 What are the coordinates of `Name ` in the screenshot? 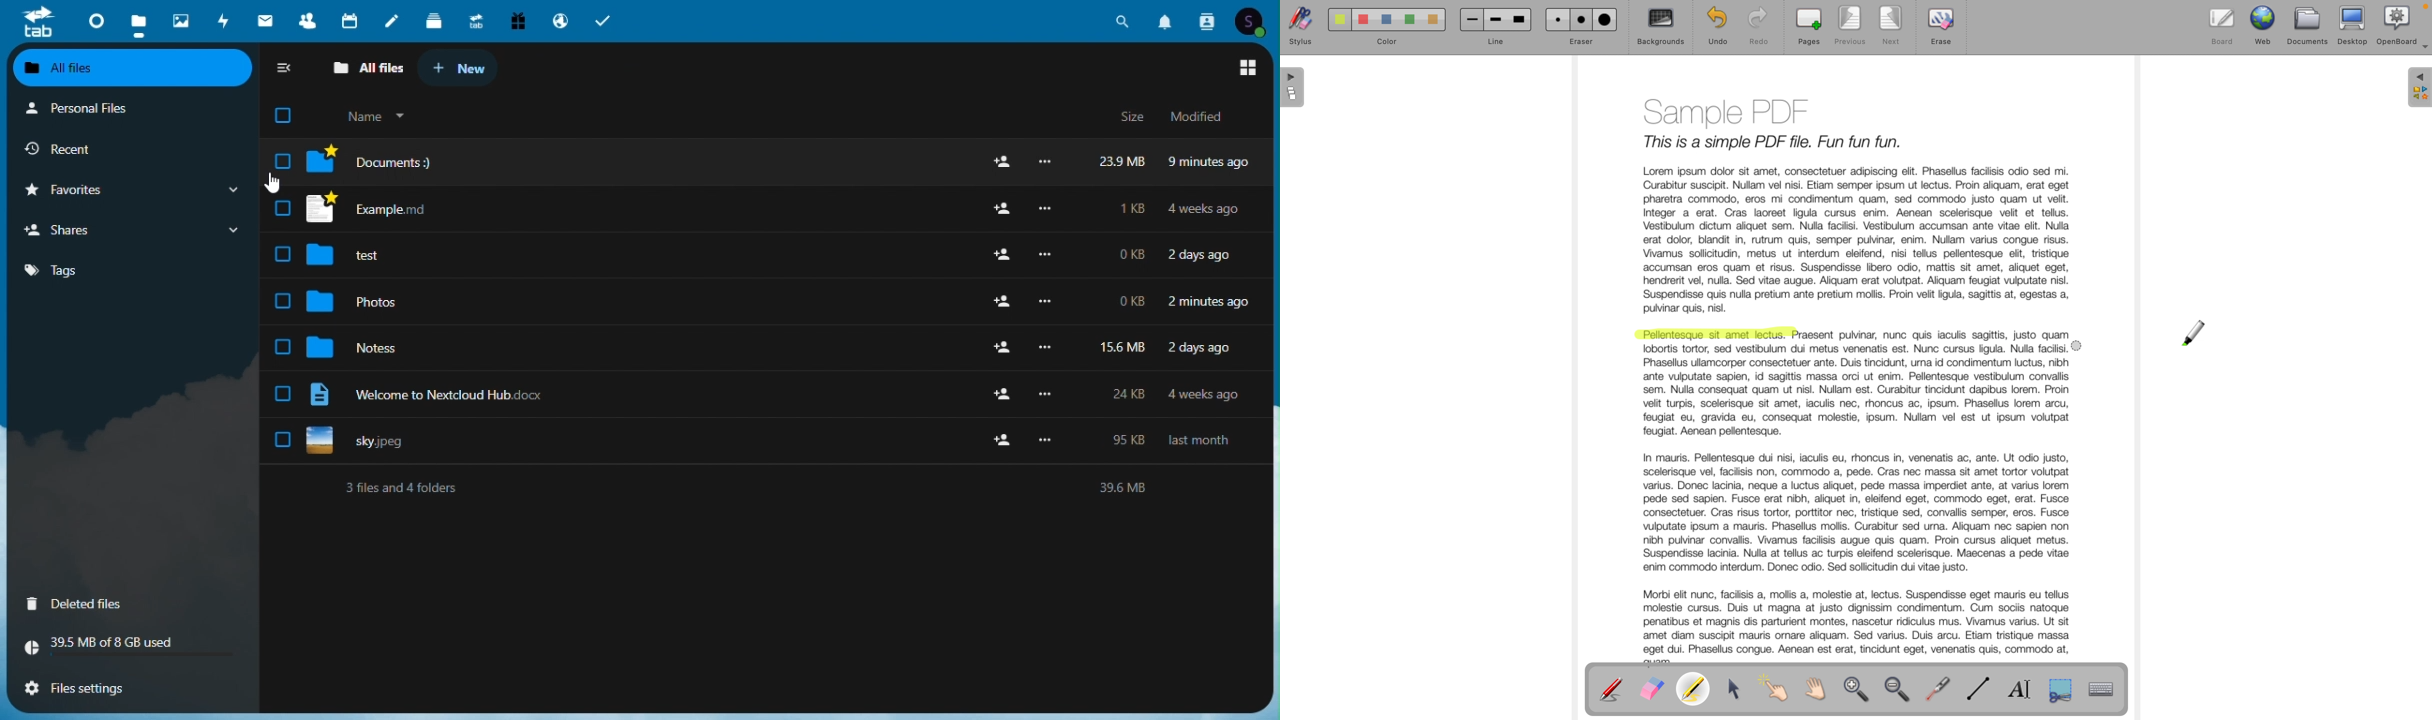 It's located at (378, 116).